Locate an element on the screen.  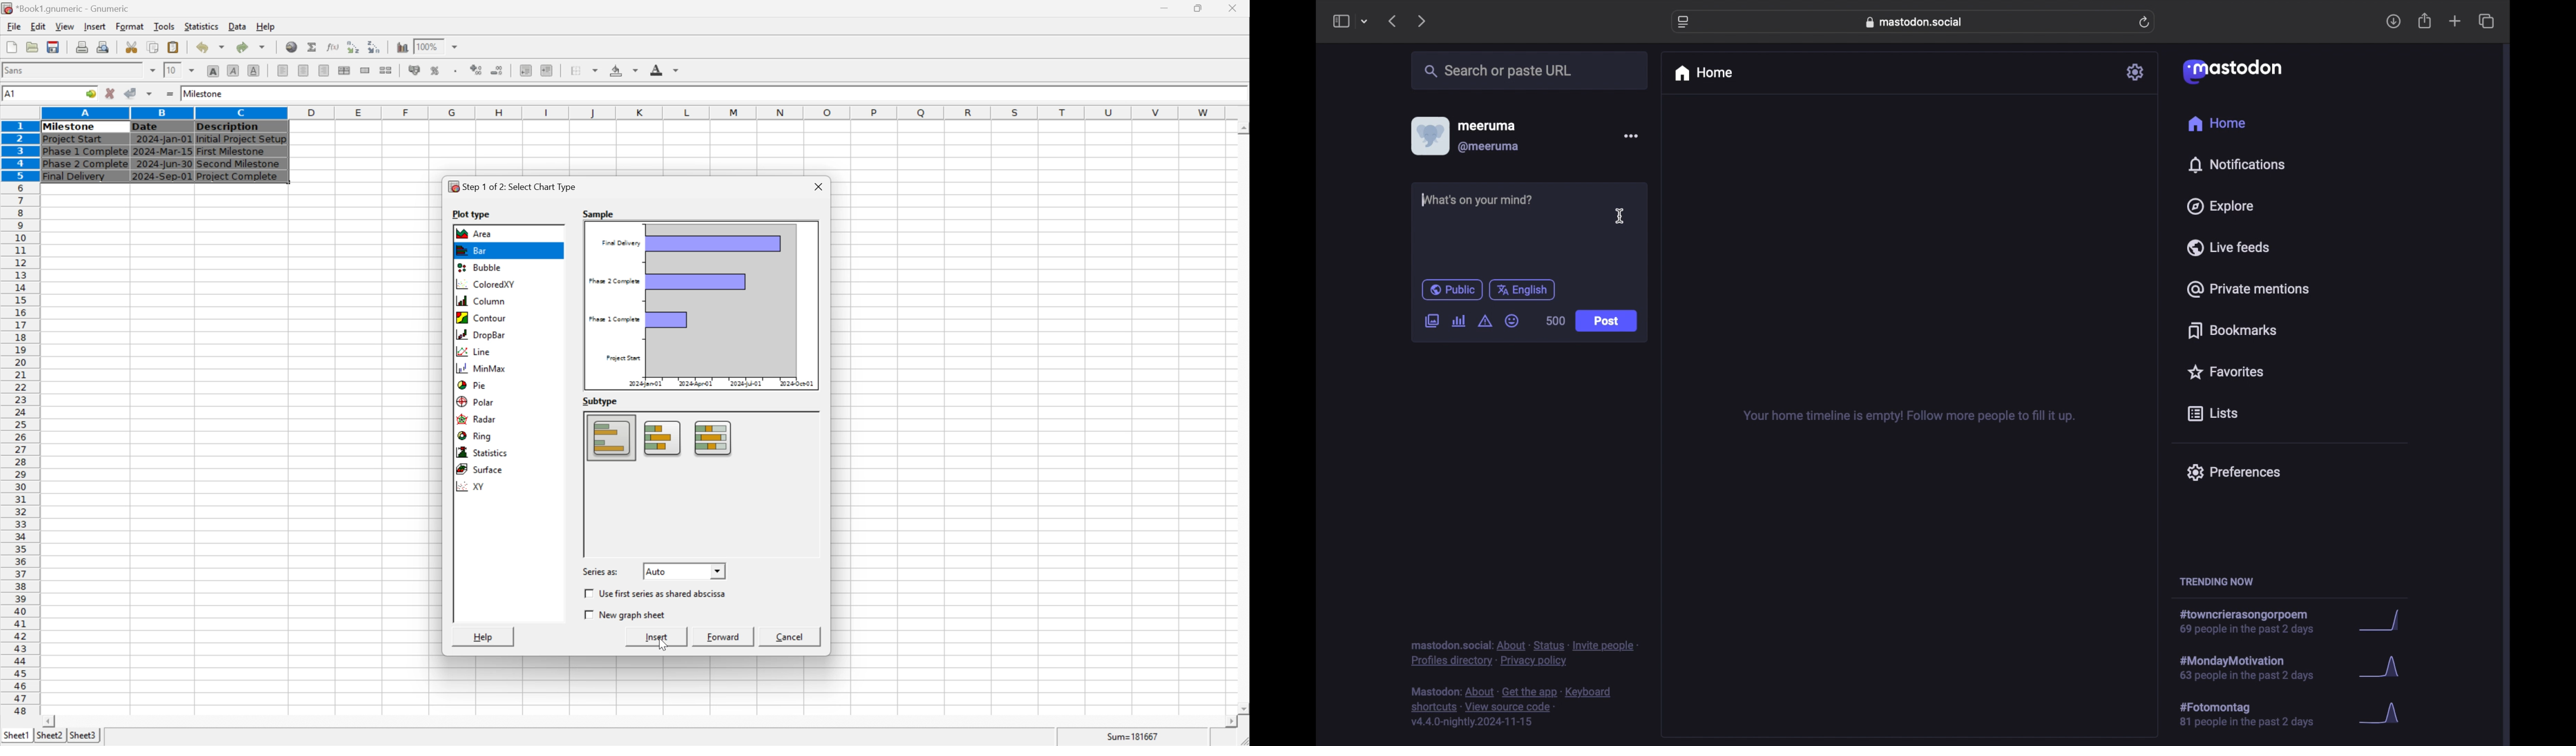
cursor is located at coordinates (660, 643).